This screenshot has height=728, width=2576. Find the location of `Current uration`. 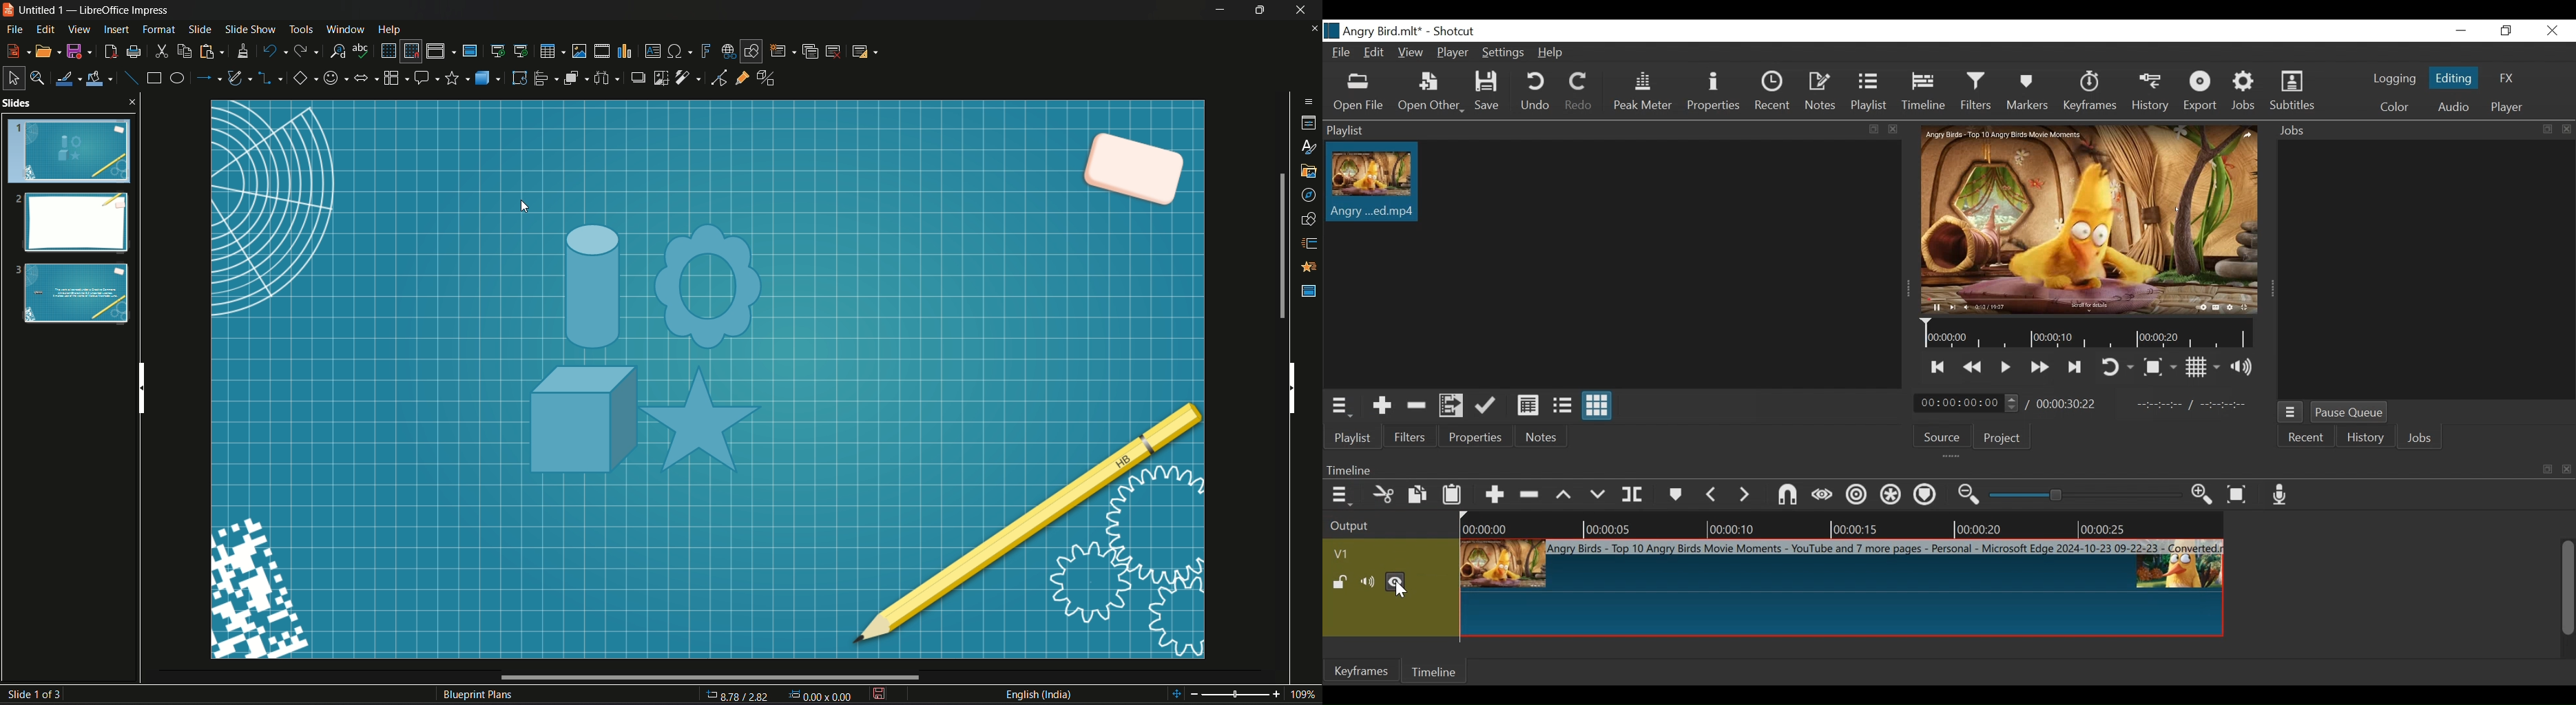

Current uration is located at coordinates (1967, 402).